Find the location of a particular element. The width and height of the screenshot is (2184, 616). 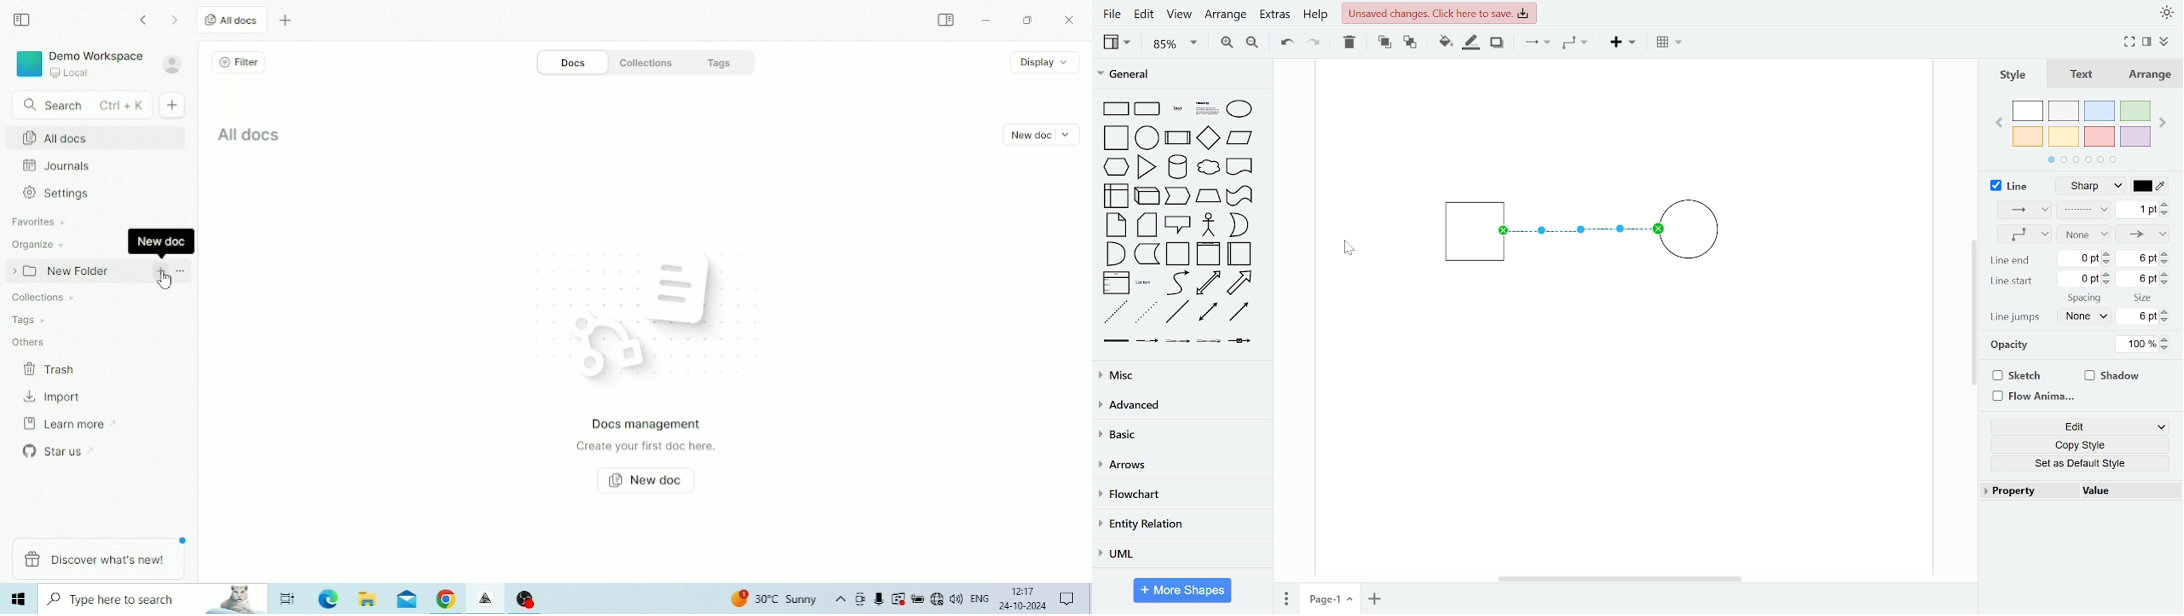

sketch is located at coordinates (2015, 376).